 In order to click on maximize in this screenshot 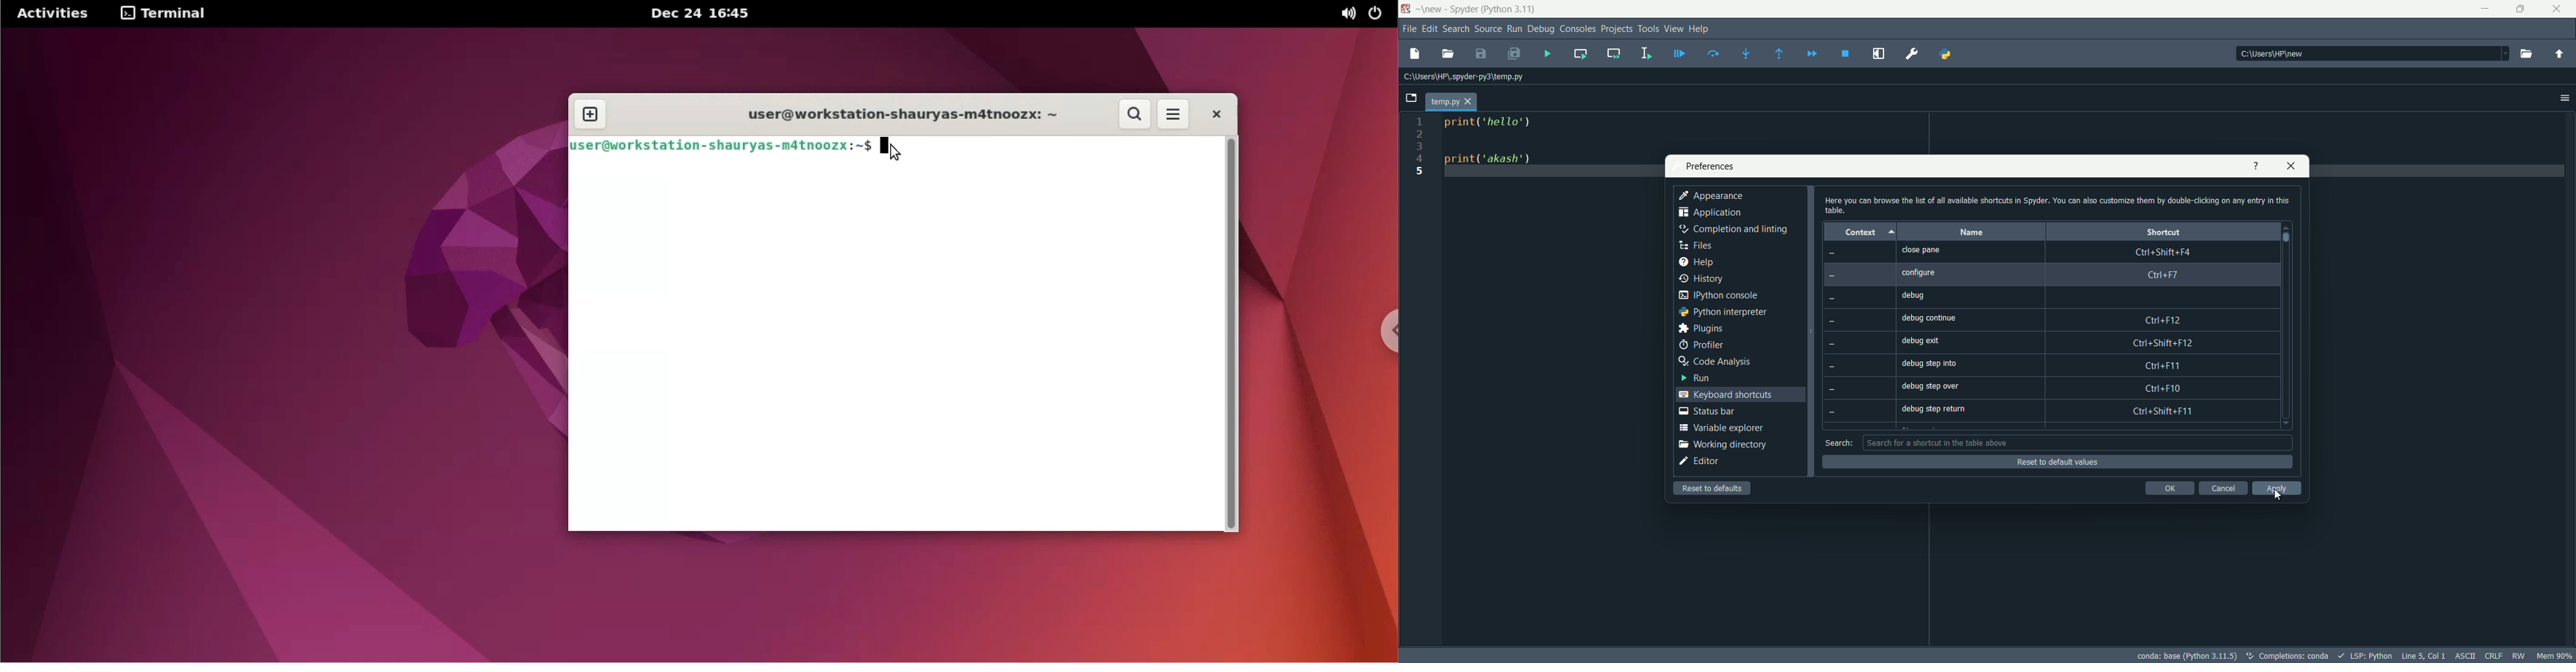, I will do `click(2523, 9)`.